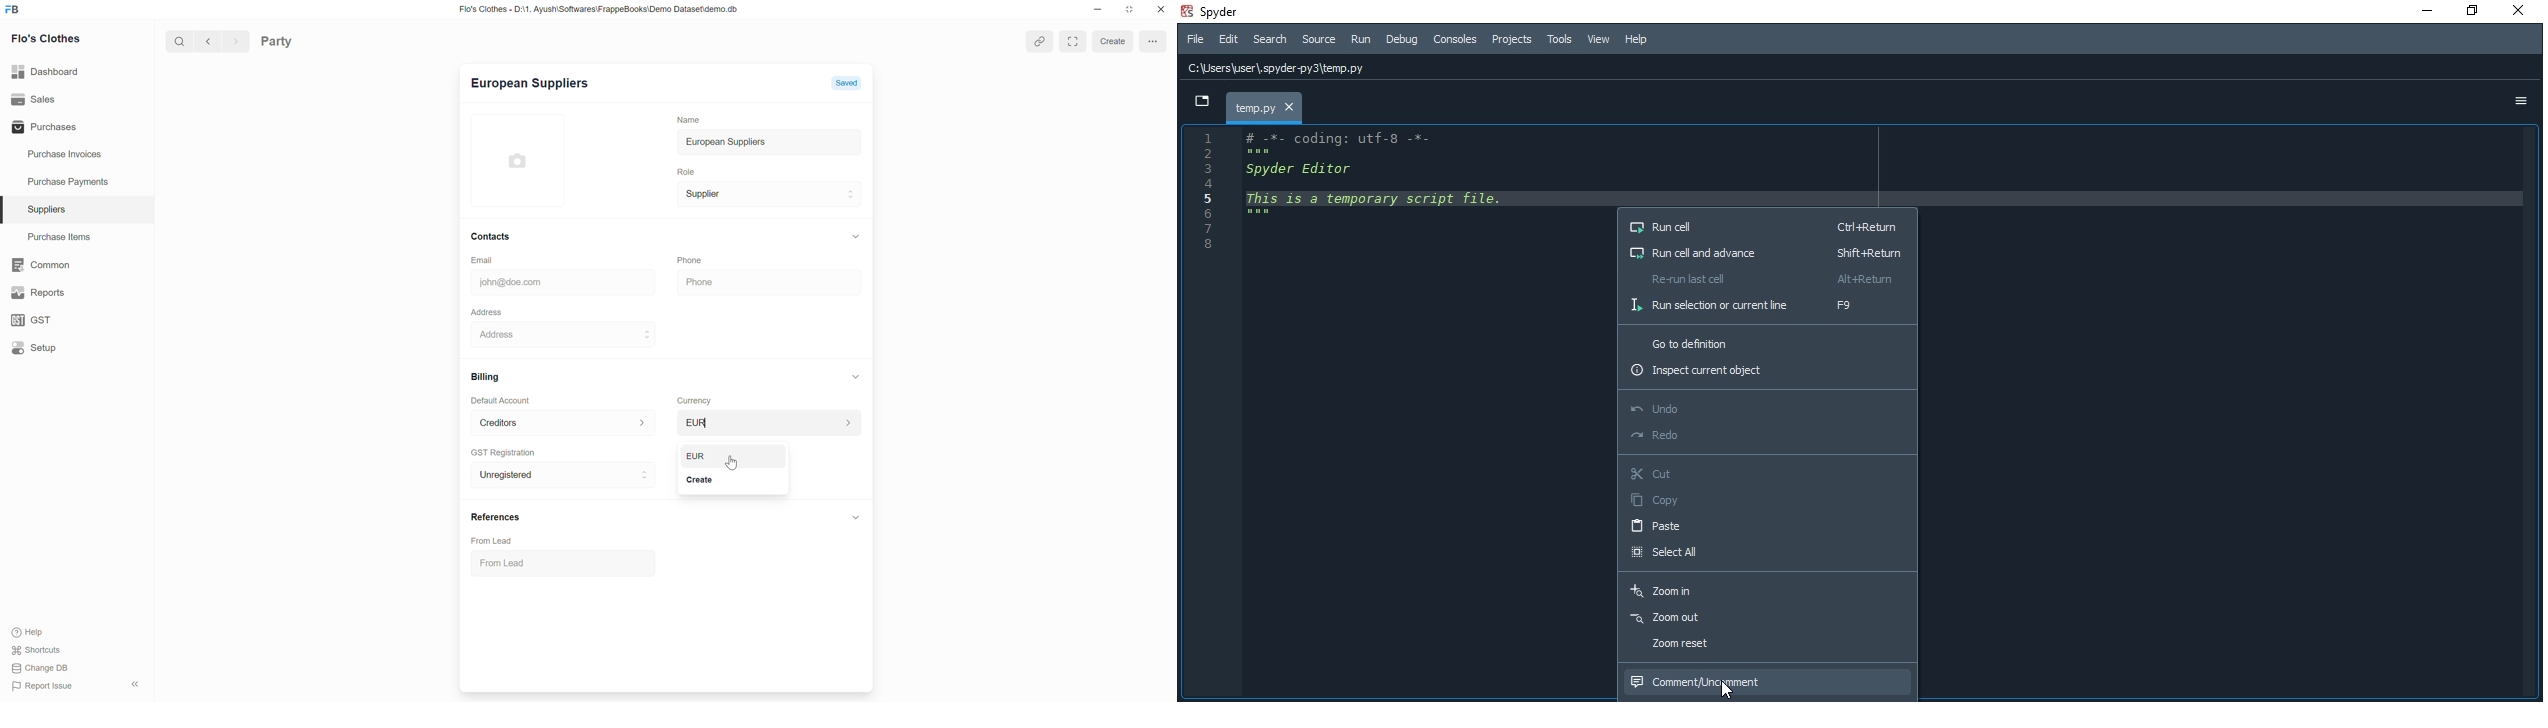 Image resolution: width=2548 pixels, height=728 pixels. Describe the element at coordinates (176, 40) in the screenshot. I see `search` at that location.